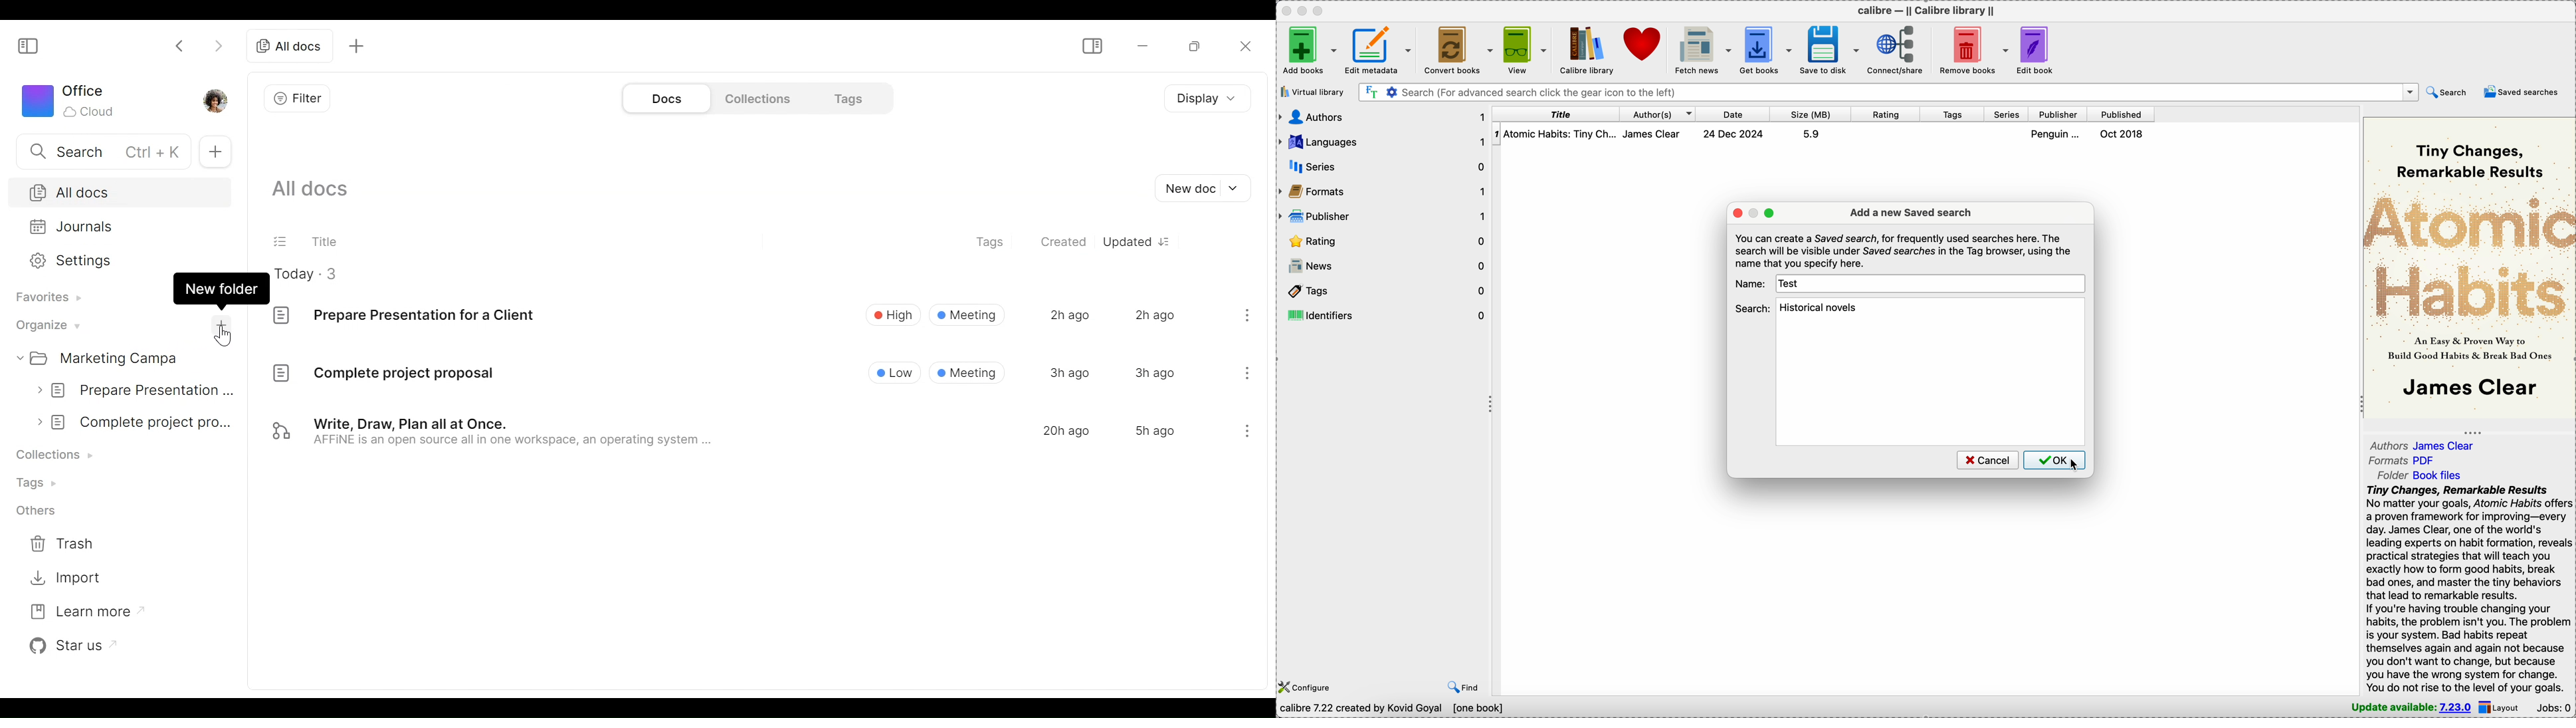  I want to click on 3h ago, so click(1070, 372).